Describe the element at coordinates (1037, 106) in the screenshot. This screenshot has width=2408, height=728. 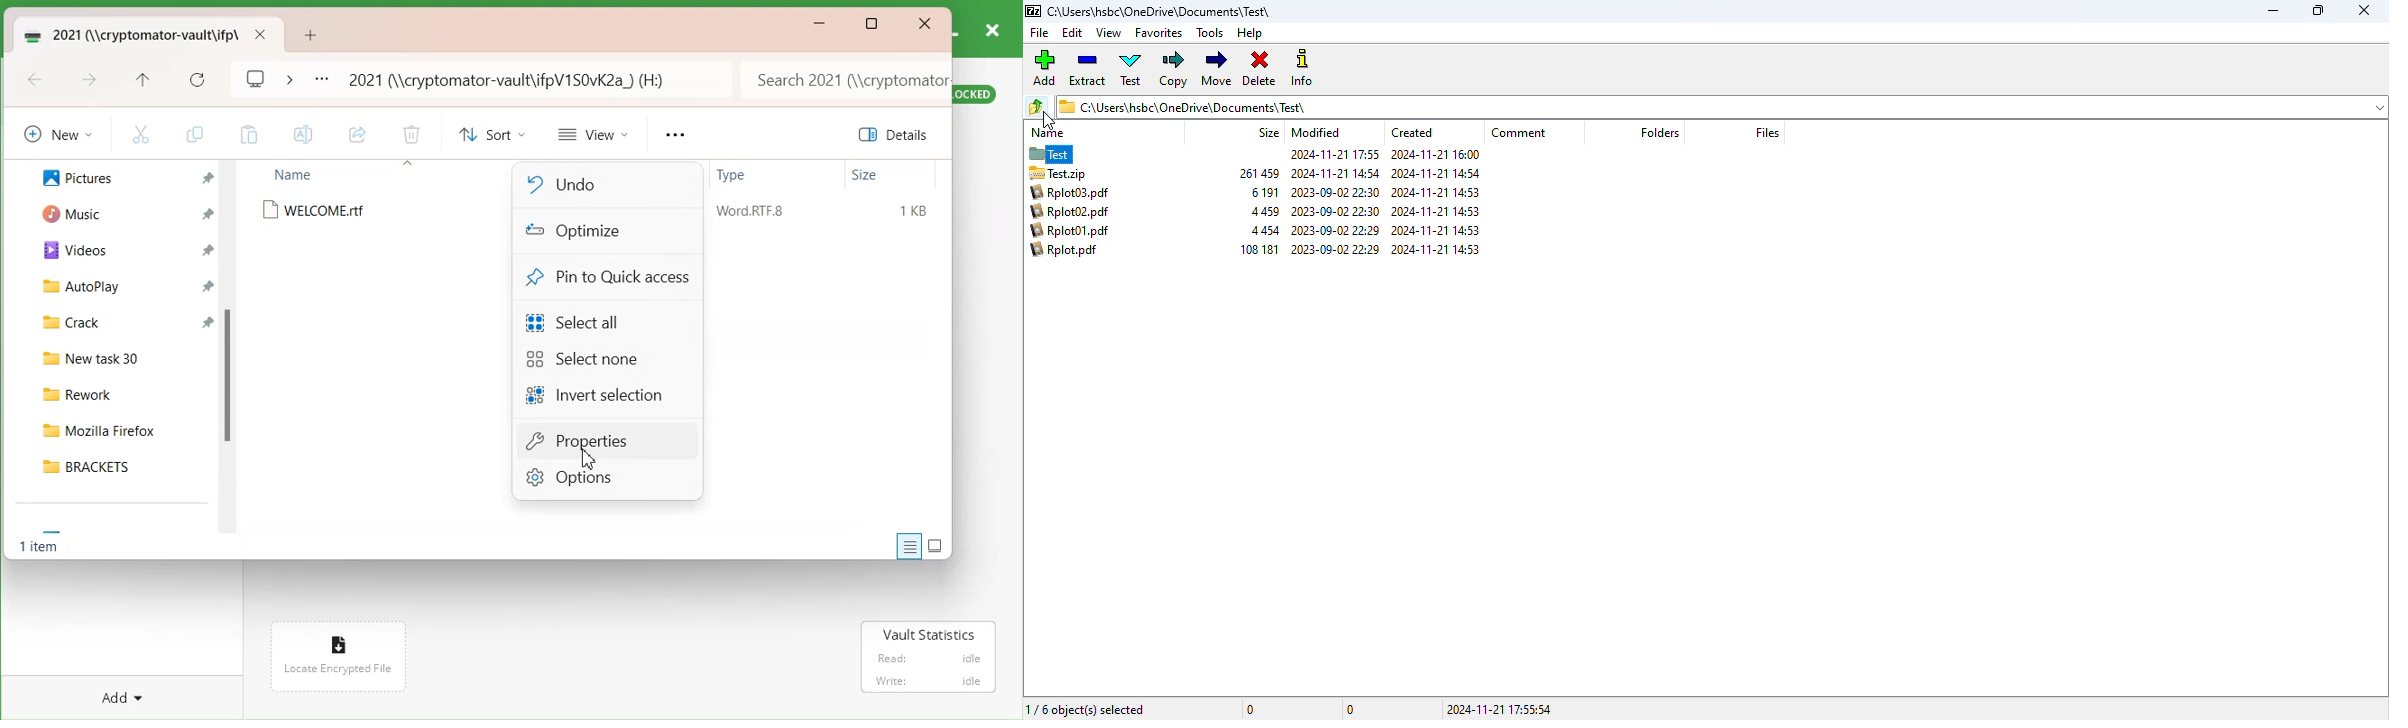
I see `browse folder` at that location.